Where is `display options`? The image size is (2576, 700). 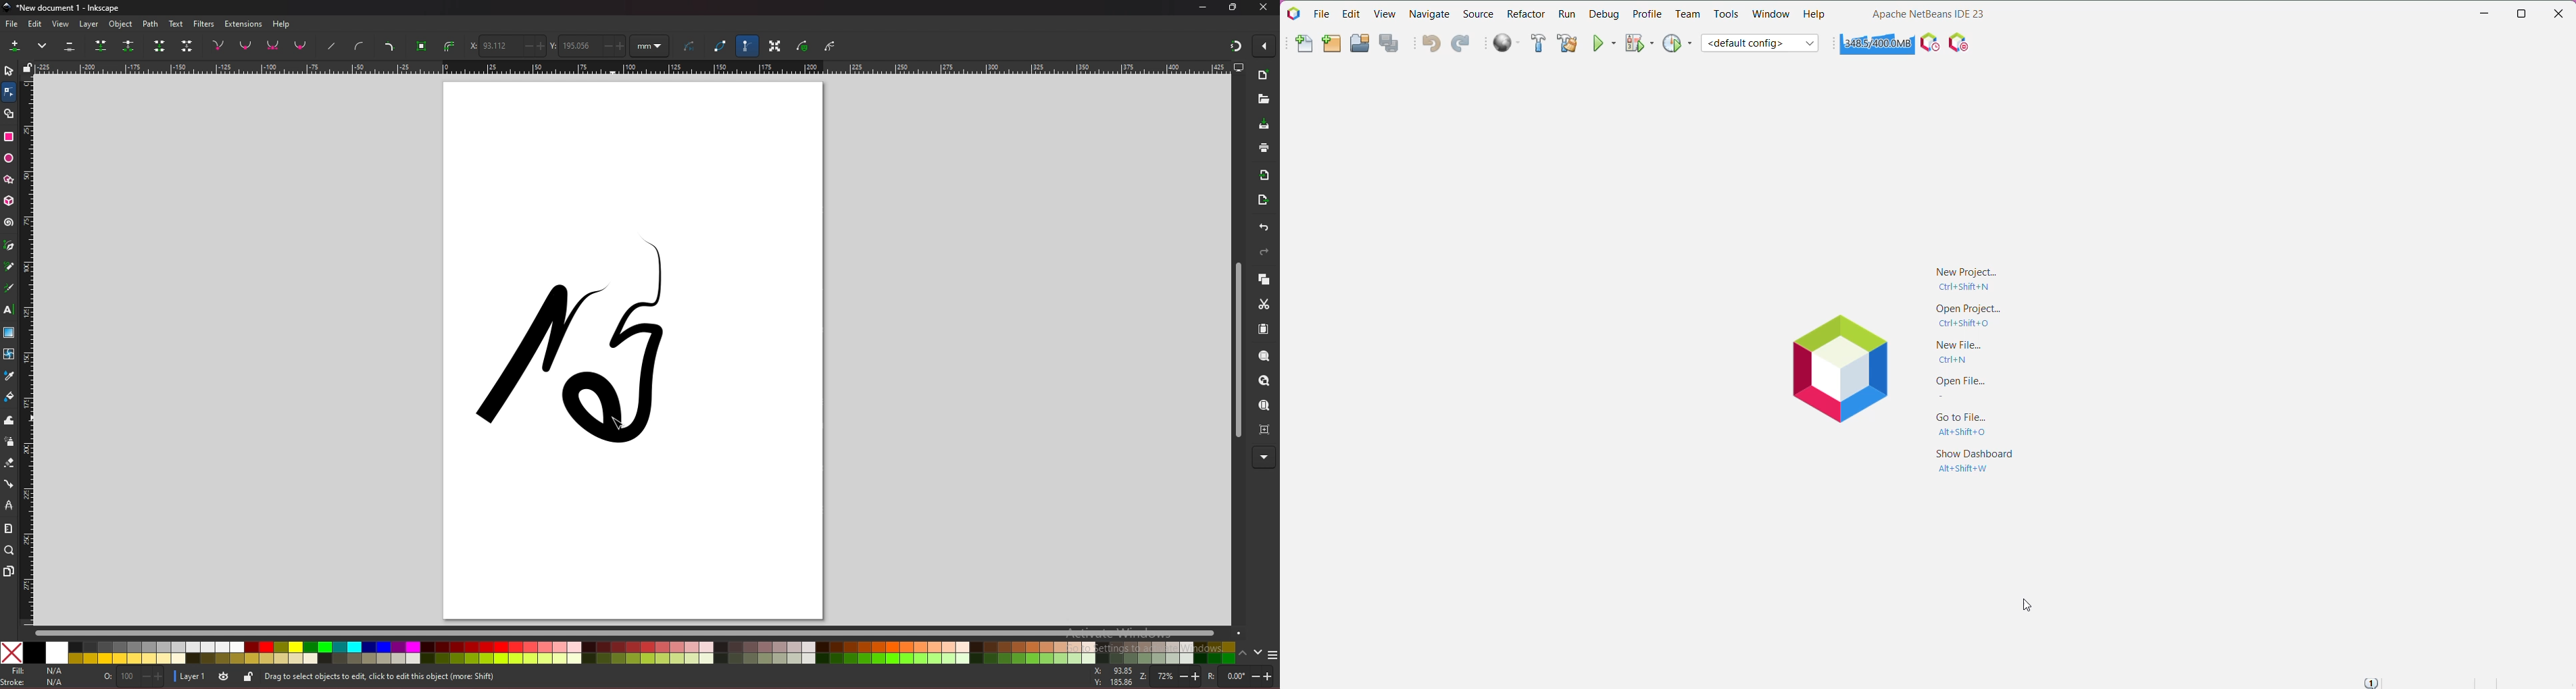 display options is located at coordinates (1237, 67).